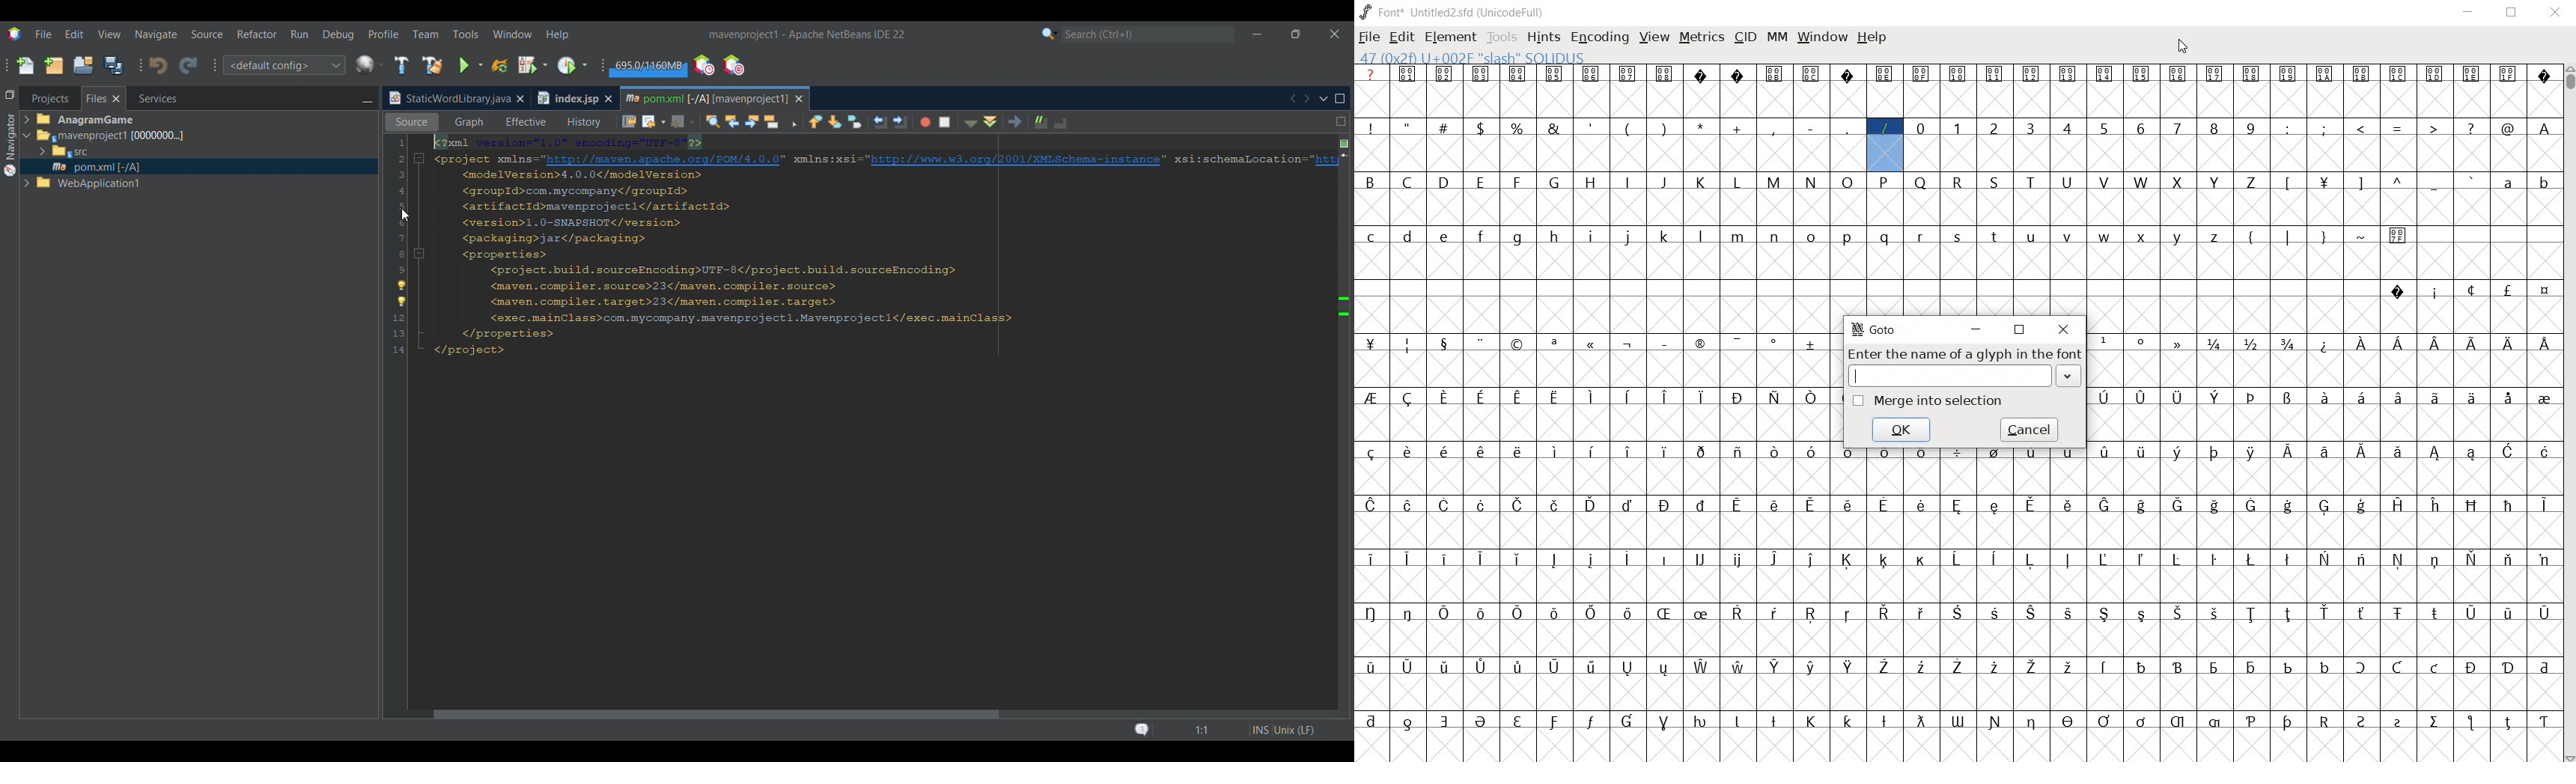 The width and height of the screenshot is (2576, 784). I want to click on glyph, so click(1446, 666).